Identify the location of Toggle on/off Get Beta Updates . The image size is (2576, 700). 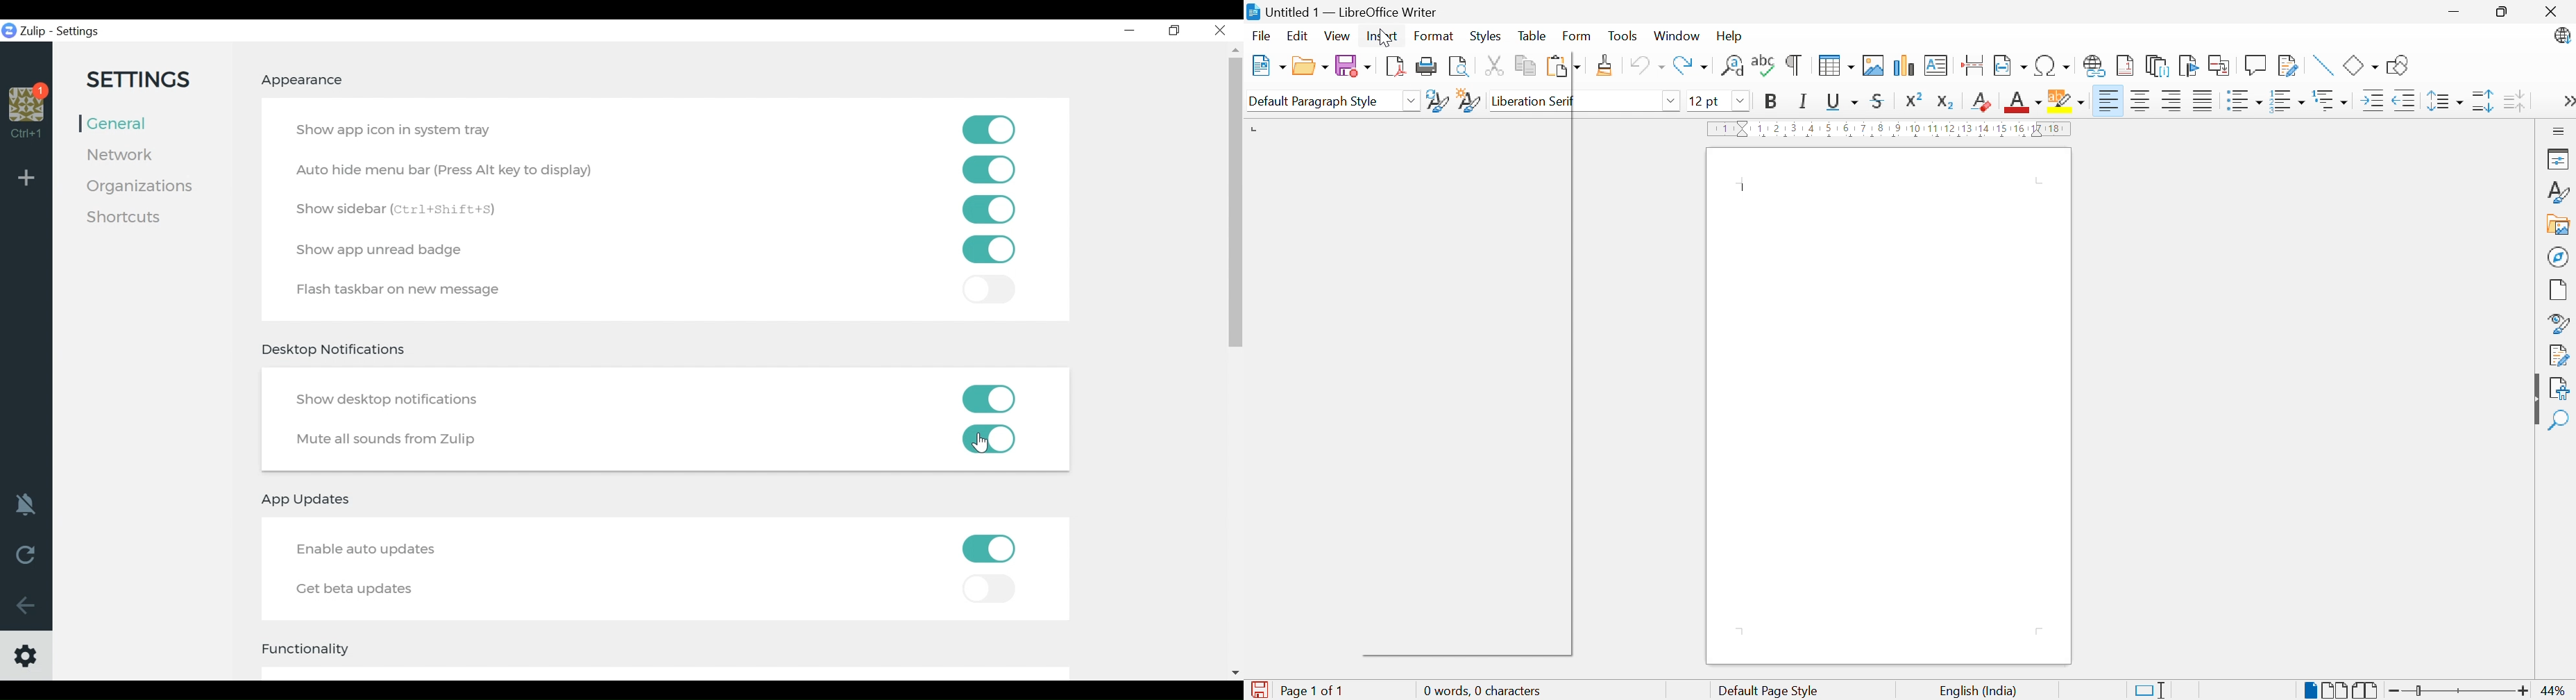
(988, 590).